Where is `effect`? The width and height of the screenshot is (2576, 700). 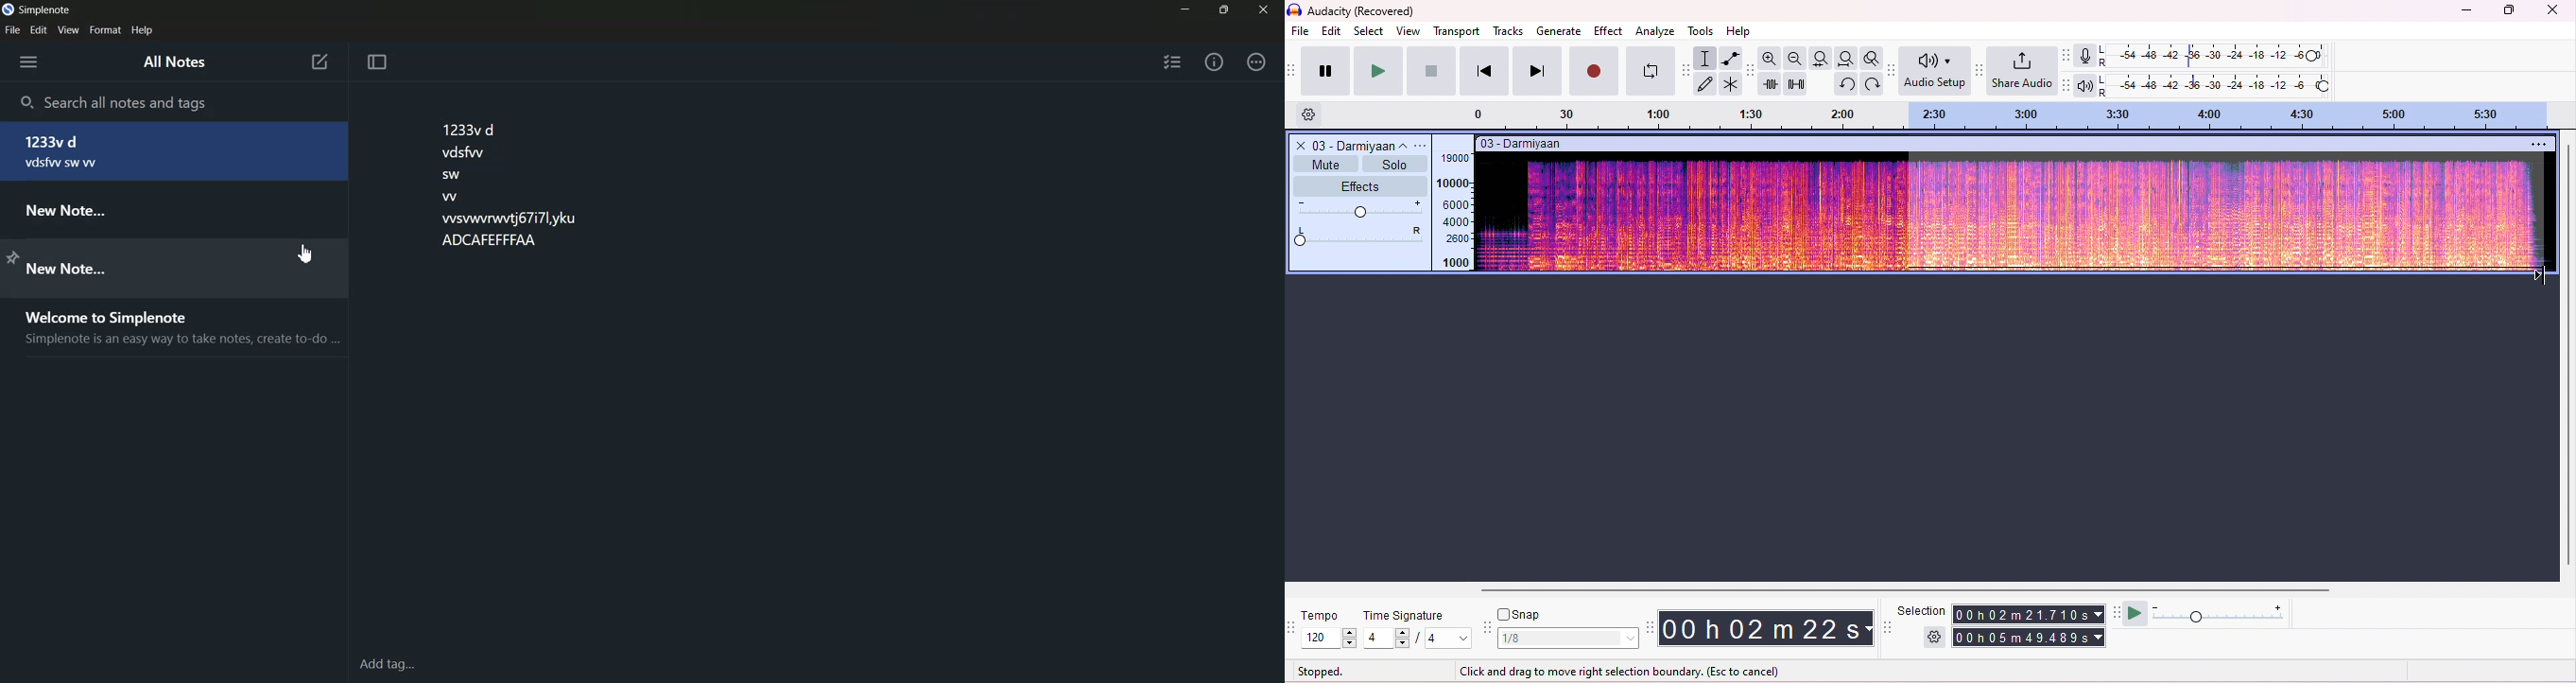 effect is located at coordinates (1608, 32).